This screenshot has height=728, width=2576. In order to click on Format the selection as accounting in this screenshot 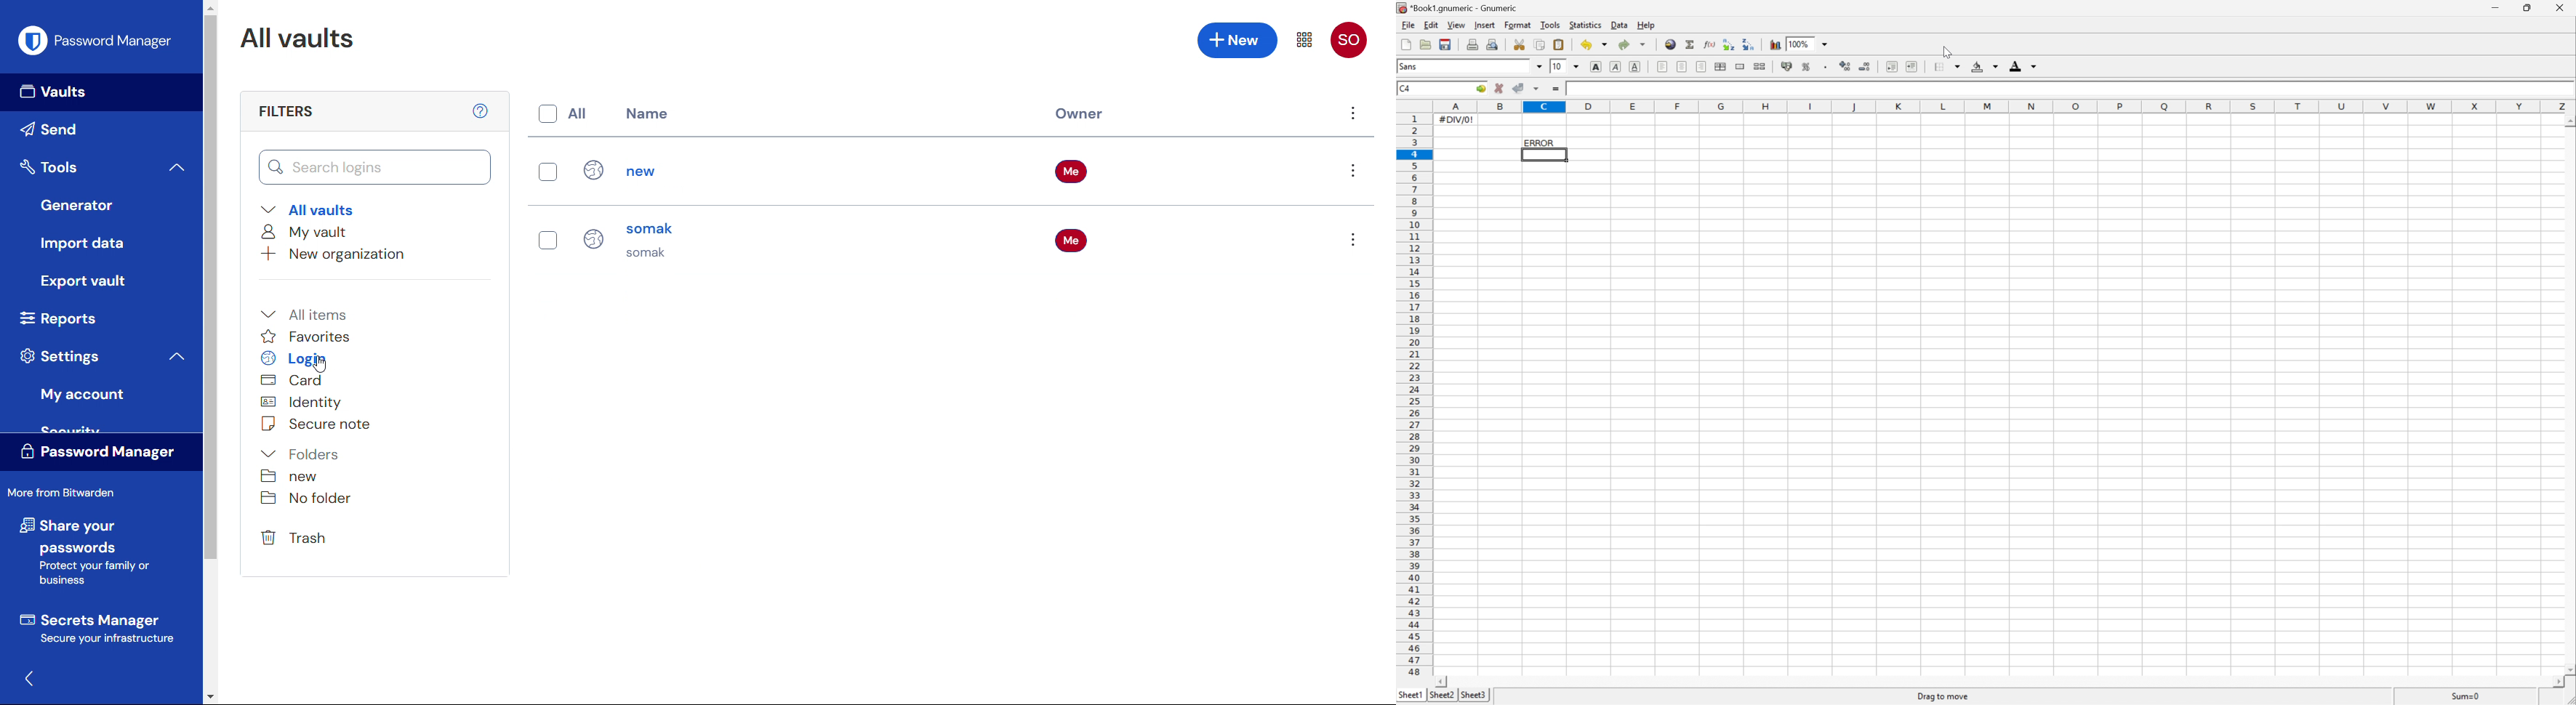, I will do `click(1786, 66)`.